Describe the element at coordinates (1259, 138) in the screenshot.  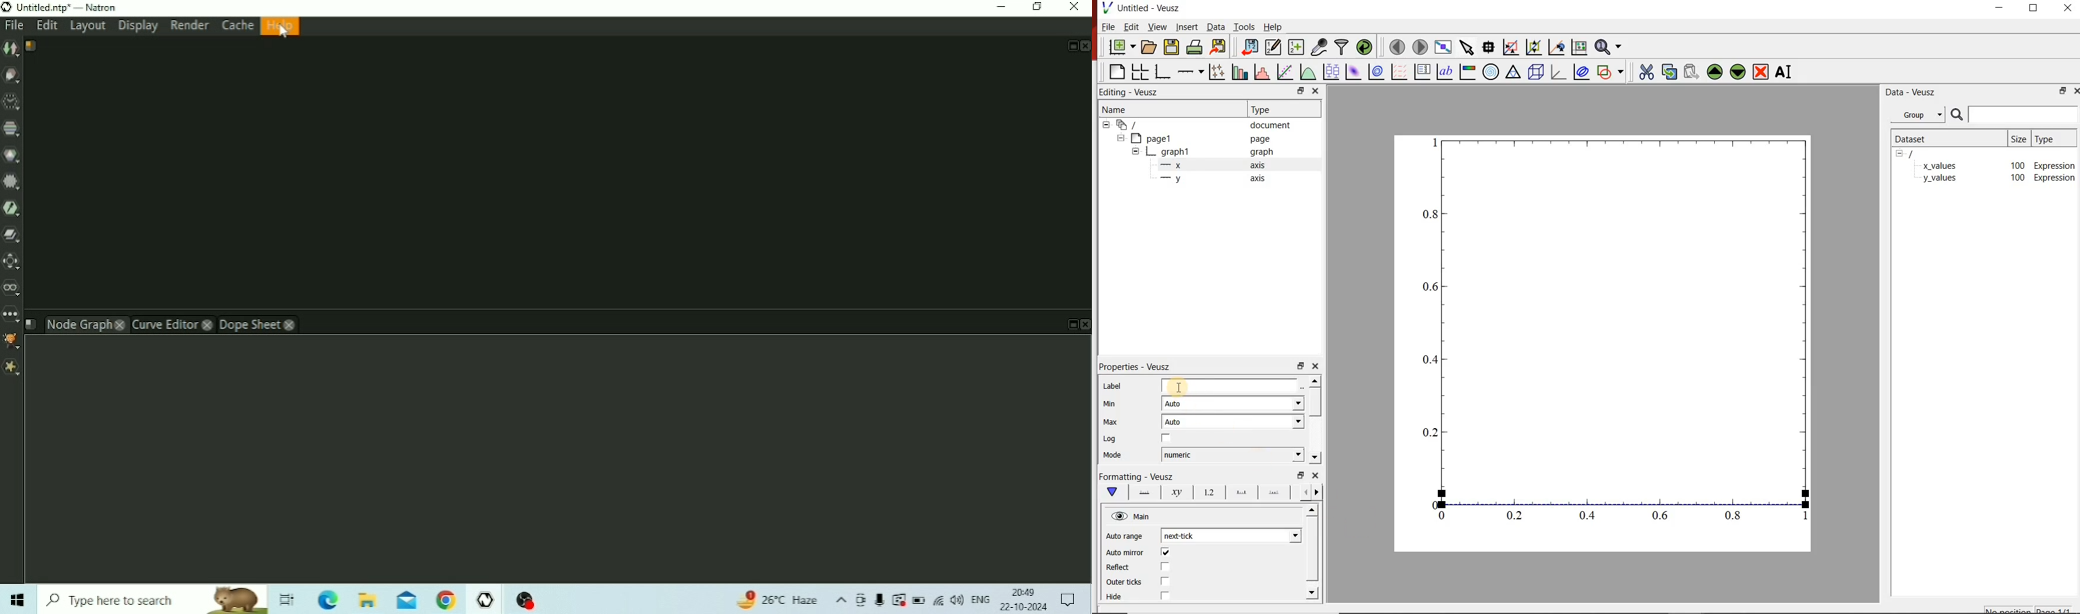
I see `page` at that location.